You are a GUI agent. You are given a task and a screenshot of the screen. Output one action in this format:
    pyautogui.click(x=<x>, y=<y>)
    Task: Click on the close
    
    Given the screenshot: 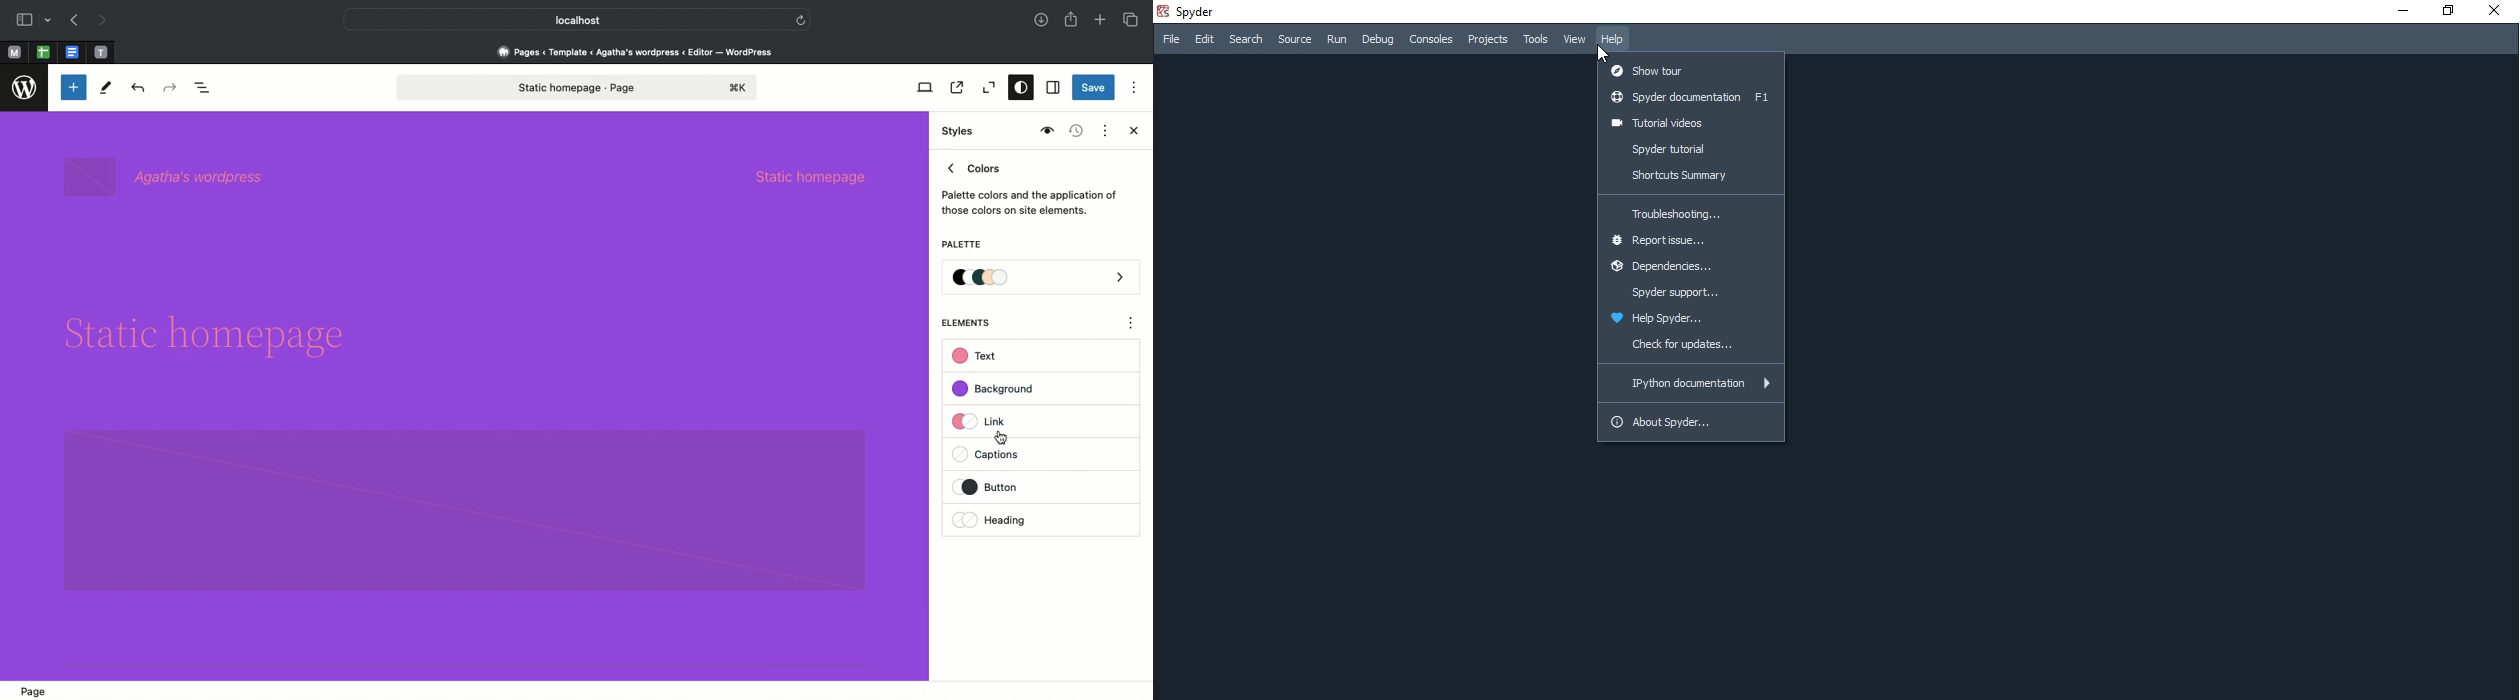 What is the action you would take?
    pyautogui.click(x=2493, y=12)
    